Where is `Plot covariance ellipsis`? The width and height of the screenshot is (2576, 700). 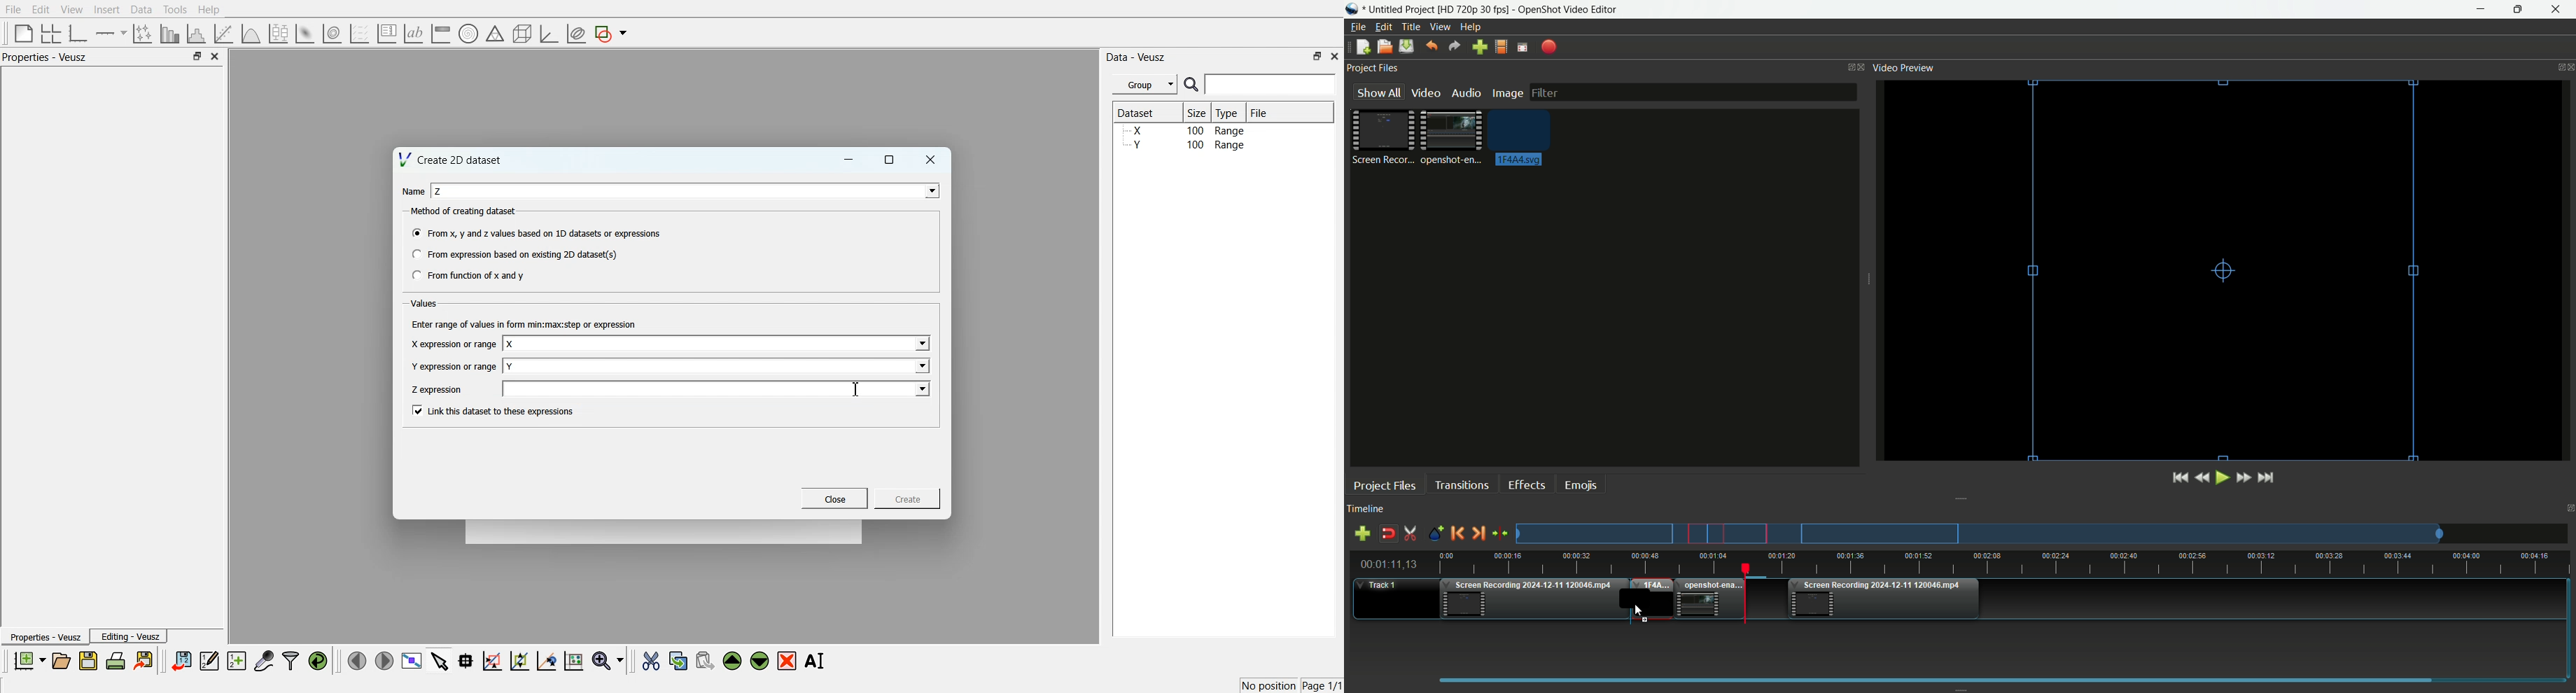 Plot covariance ellipsis is located at coordinates (577, 34).